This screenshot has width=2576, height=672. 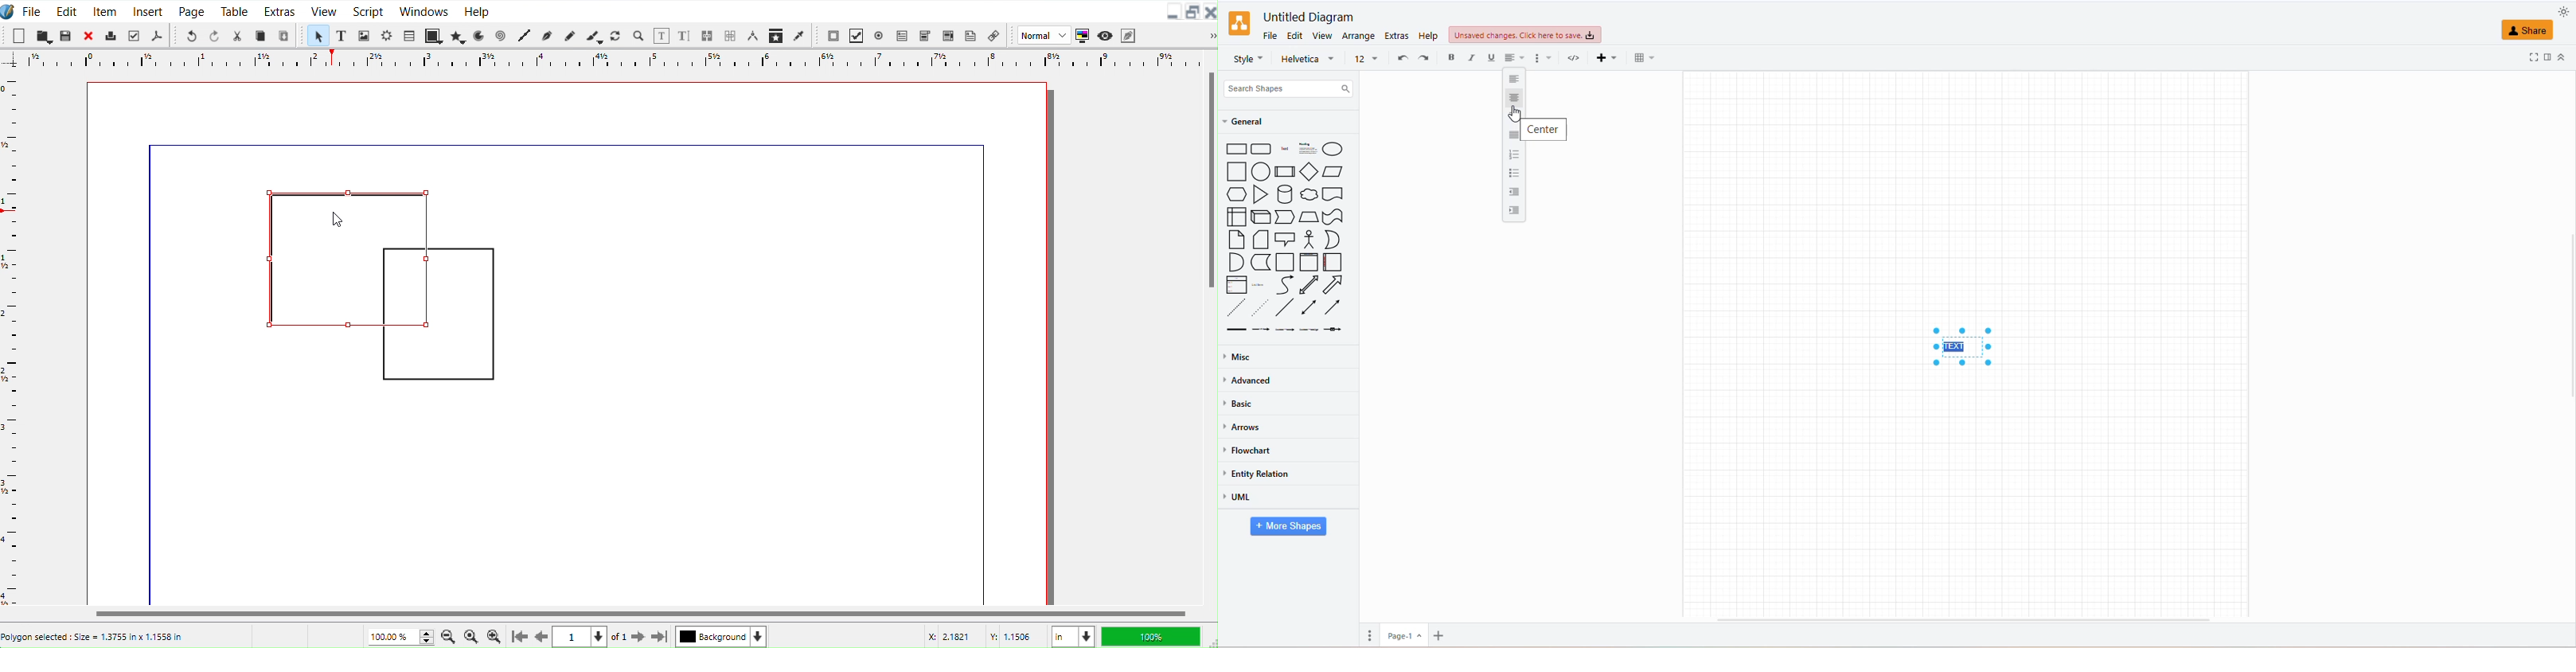 I want to click on flowchart, so click(x=1250, y=450).